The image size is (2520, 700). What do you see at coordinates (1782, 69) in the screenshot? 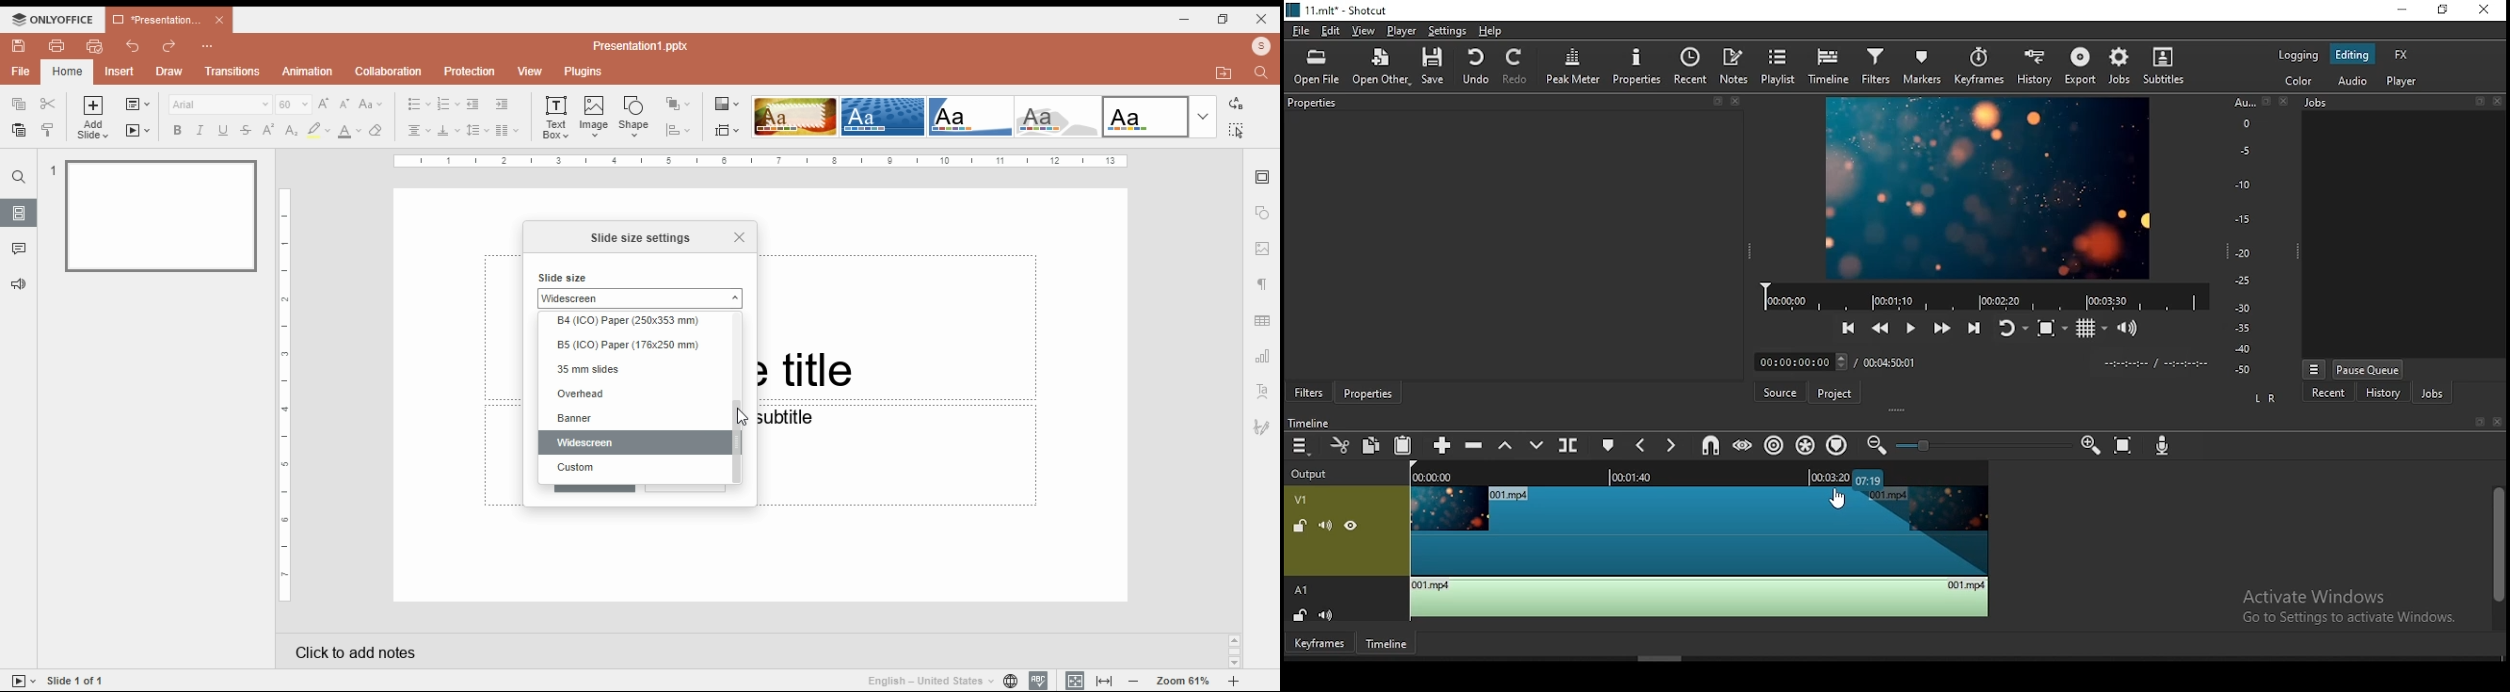
I see `playlist` at bounding box center [1782, 69].